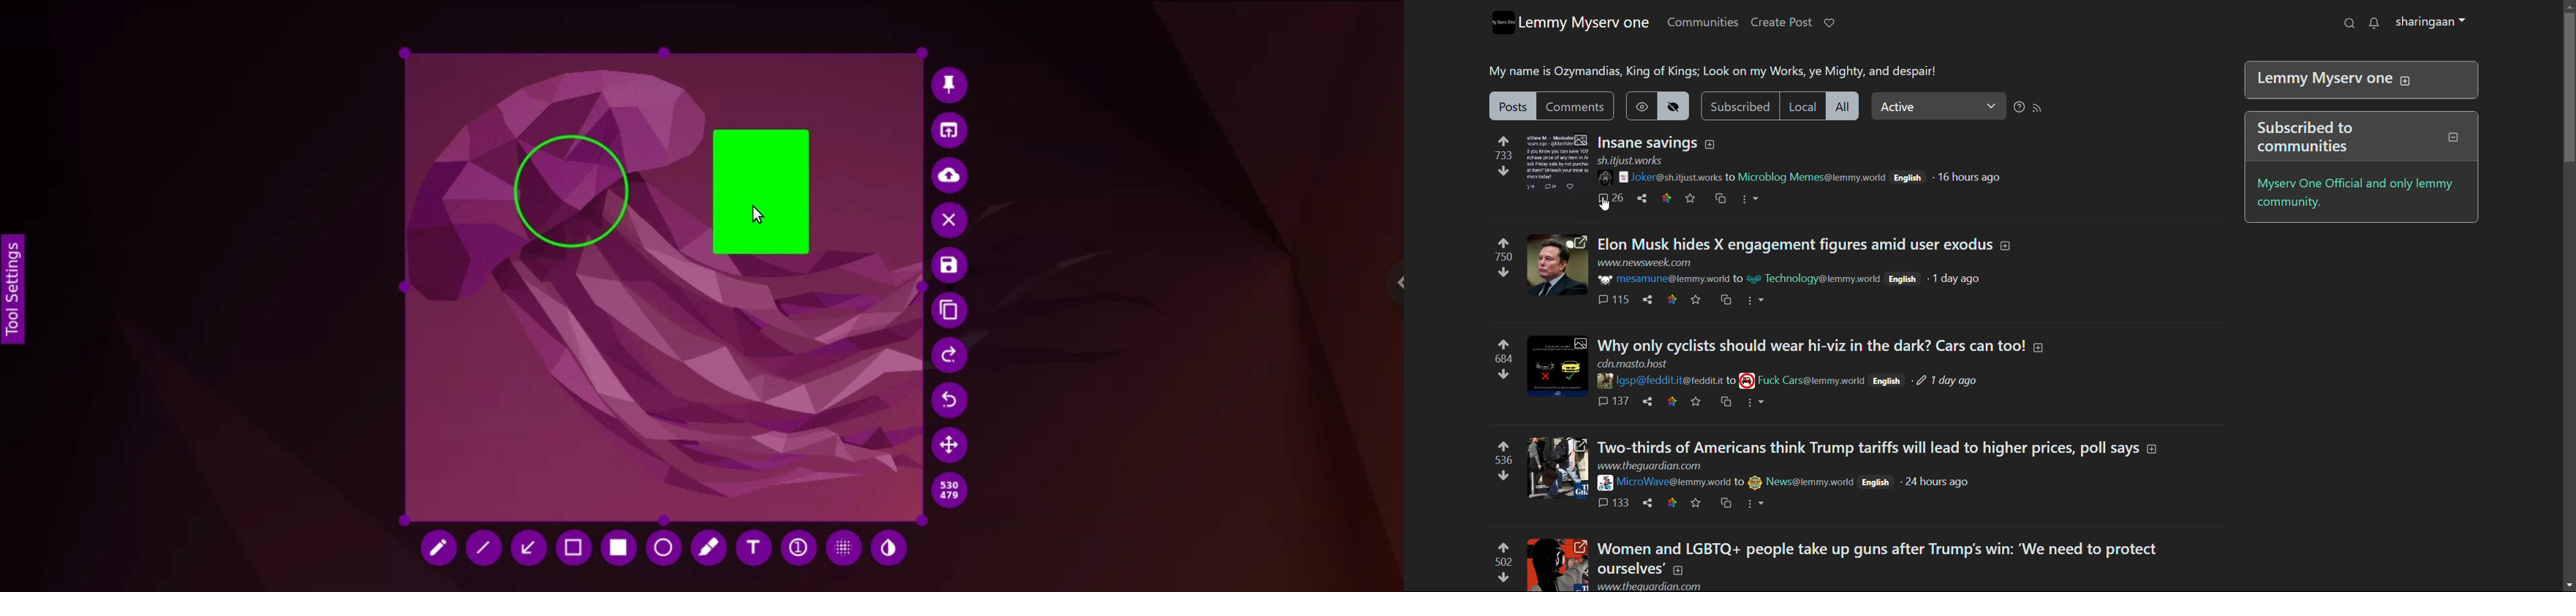 The image size is (2576, 616). What do you see at coordinates (1755, 300) in the screenshot?
I see `options` at bounding box center [1755, 300].